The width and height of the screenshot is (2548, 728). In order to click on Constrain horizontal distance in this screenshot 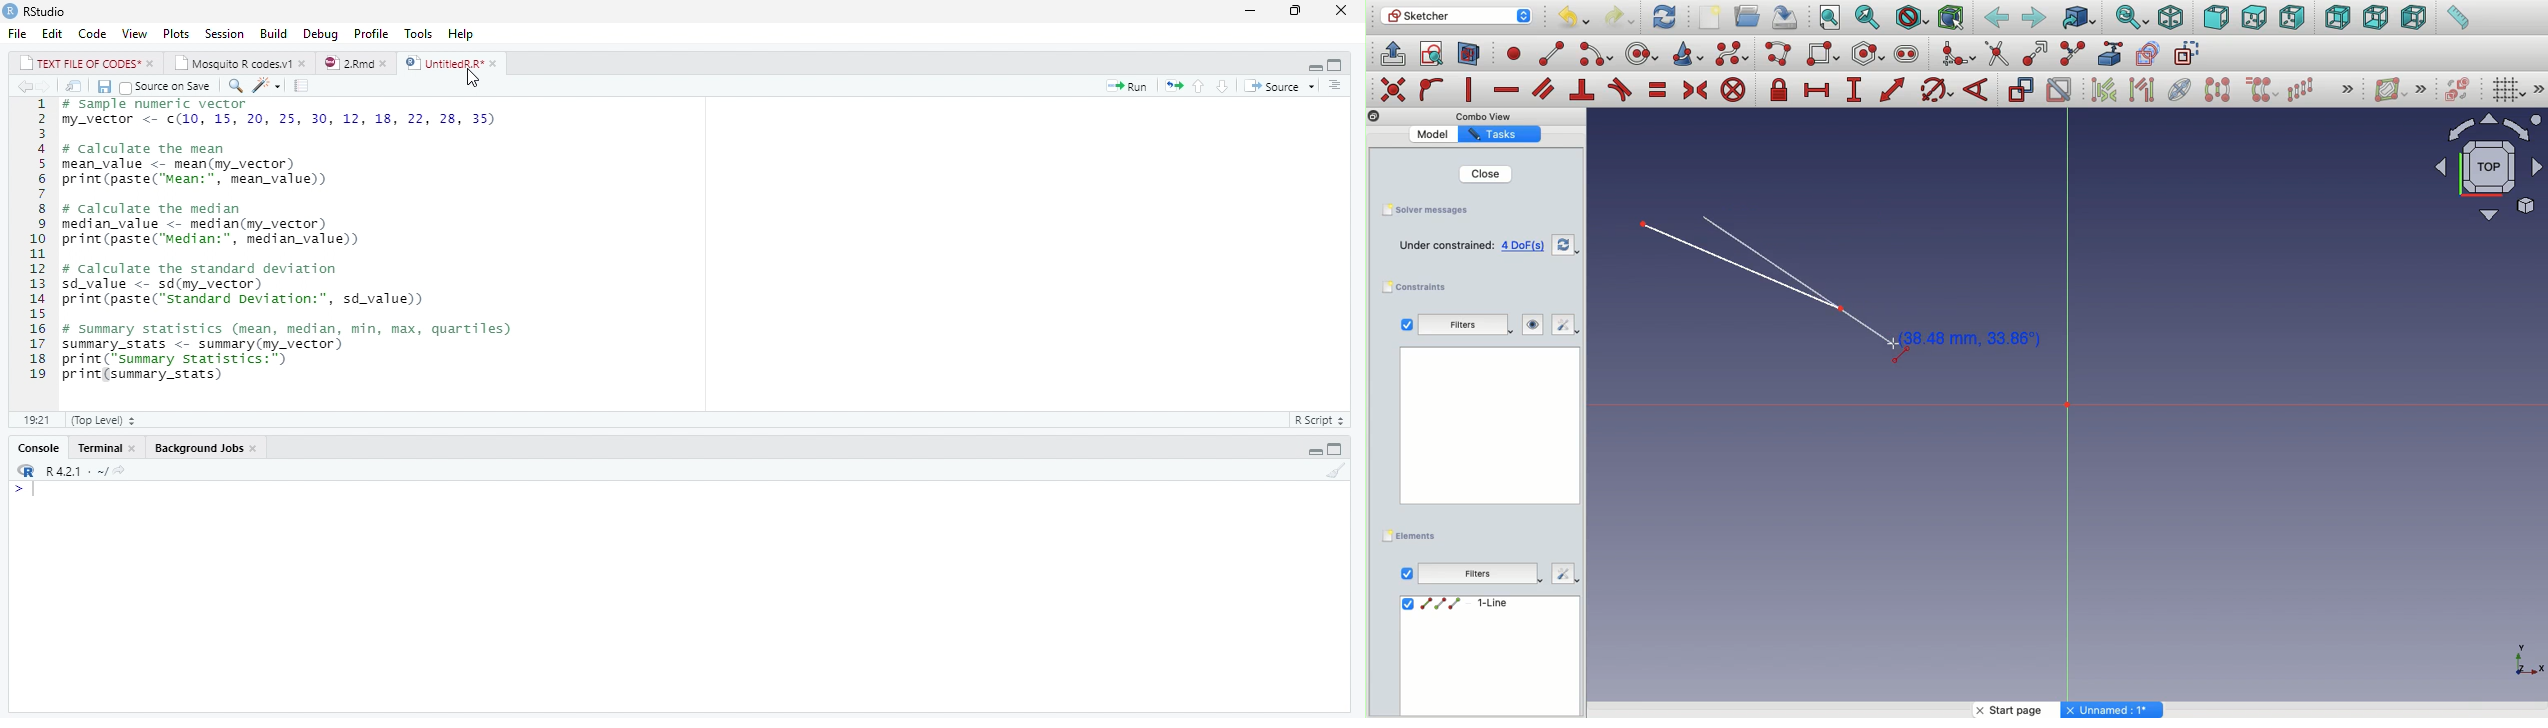, I will do `click(1820, 91)`.